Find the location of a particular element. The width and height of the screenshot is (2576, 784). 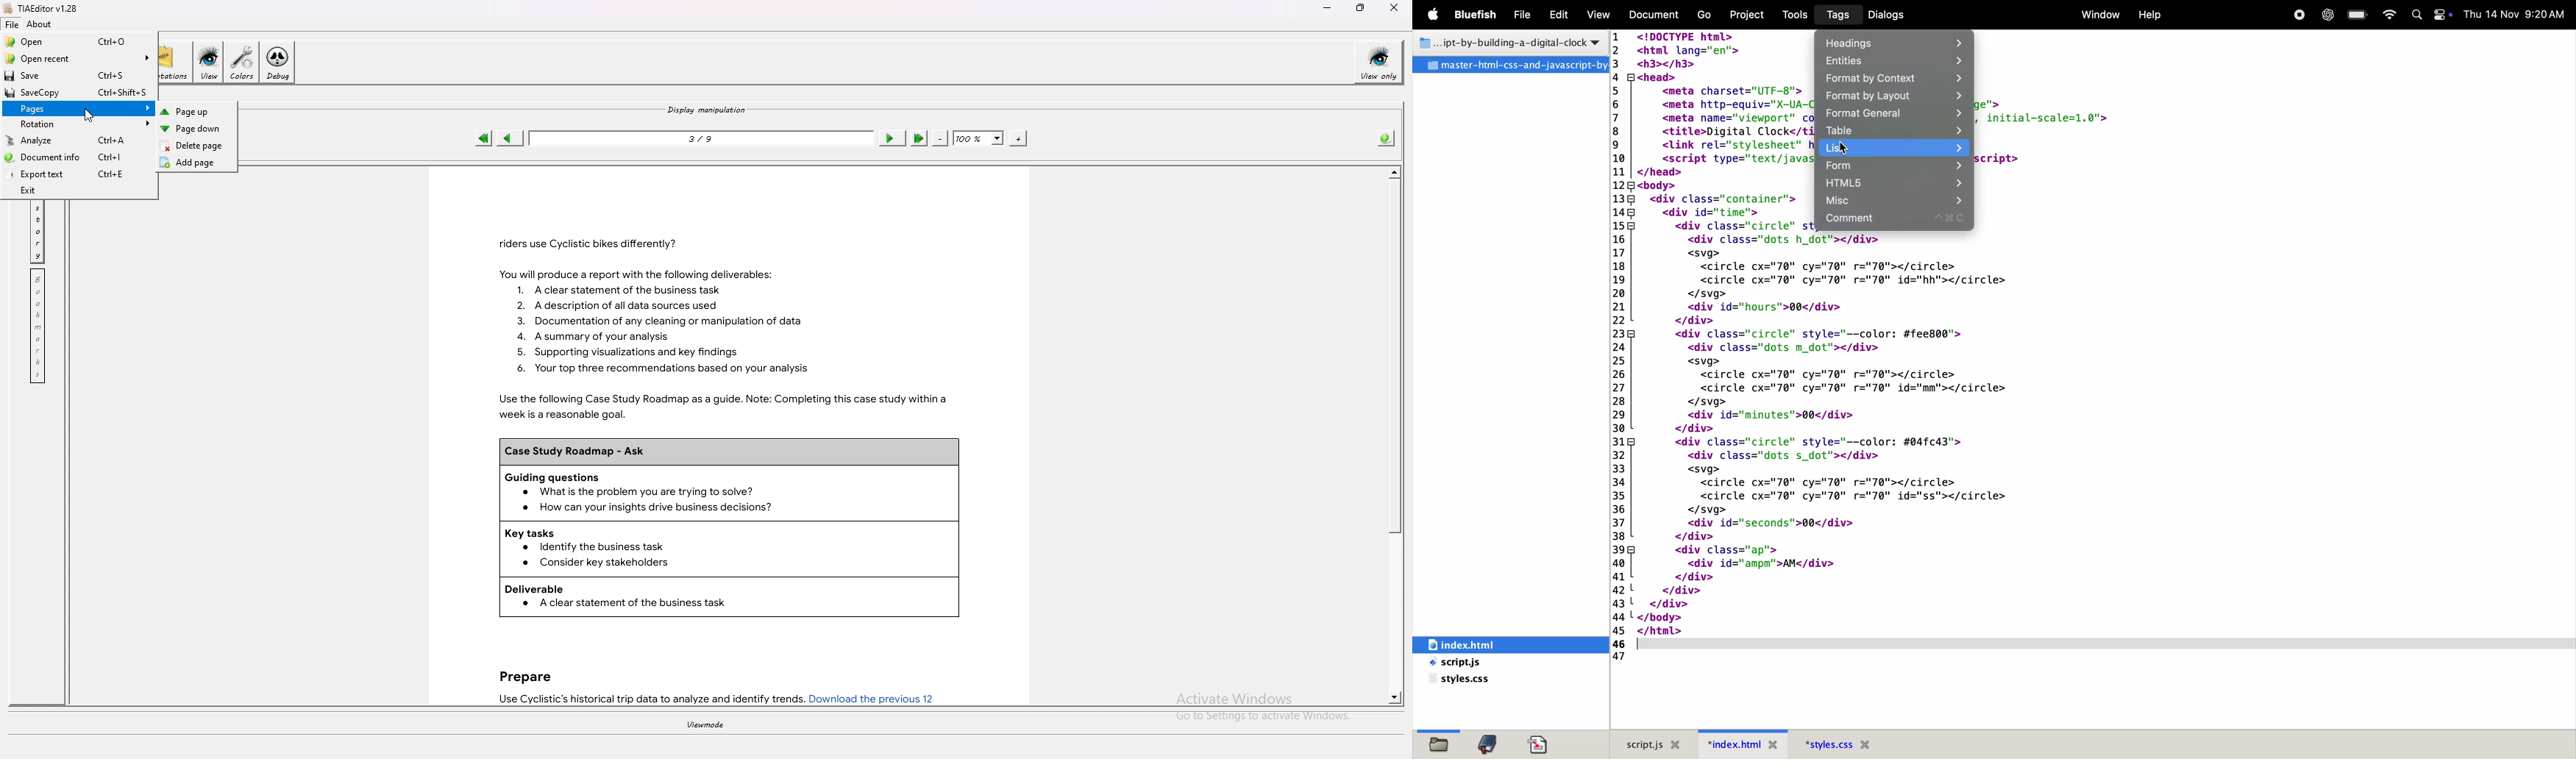

Comment is located at coordinates (1894, 221).